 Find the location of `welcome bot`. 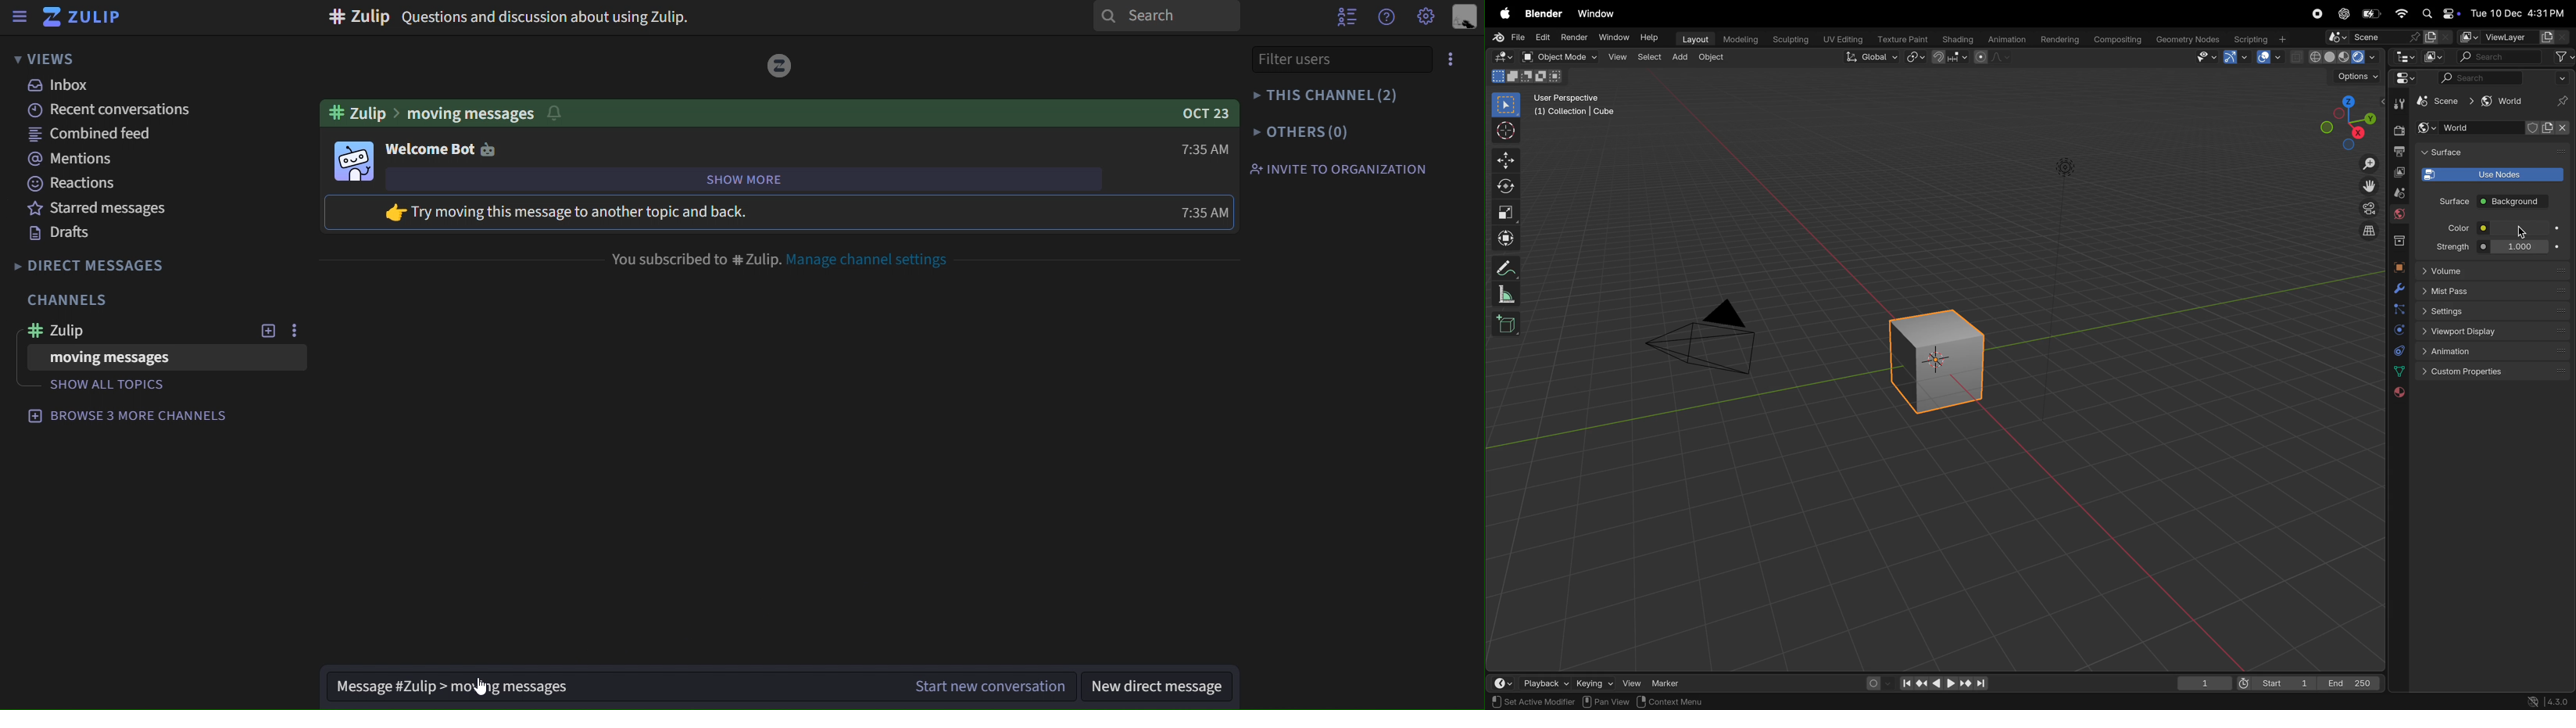

welcome bot is located at coordinates (441, 148).